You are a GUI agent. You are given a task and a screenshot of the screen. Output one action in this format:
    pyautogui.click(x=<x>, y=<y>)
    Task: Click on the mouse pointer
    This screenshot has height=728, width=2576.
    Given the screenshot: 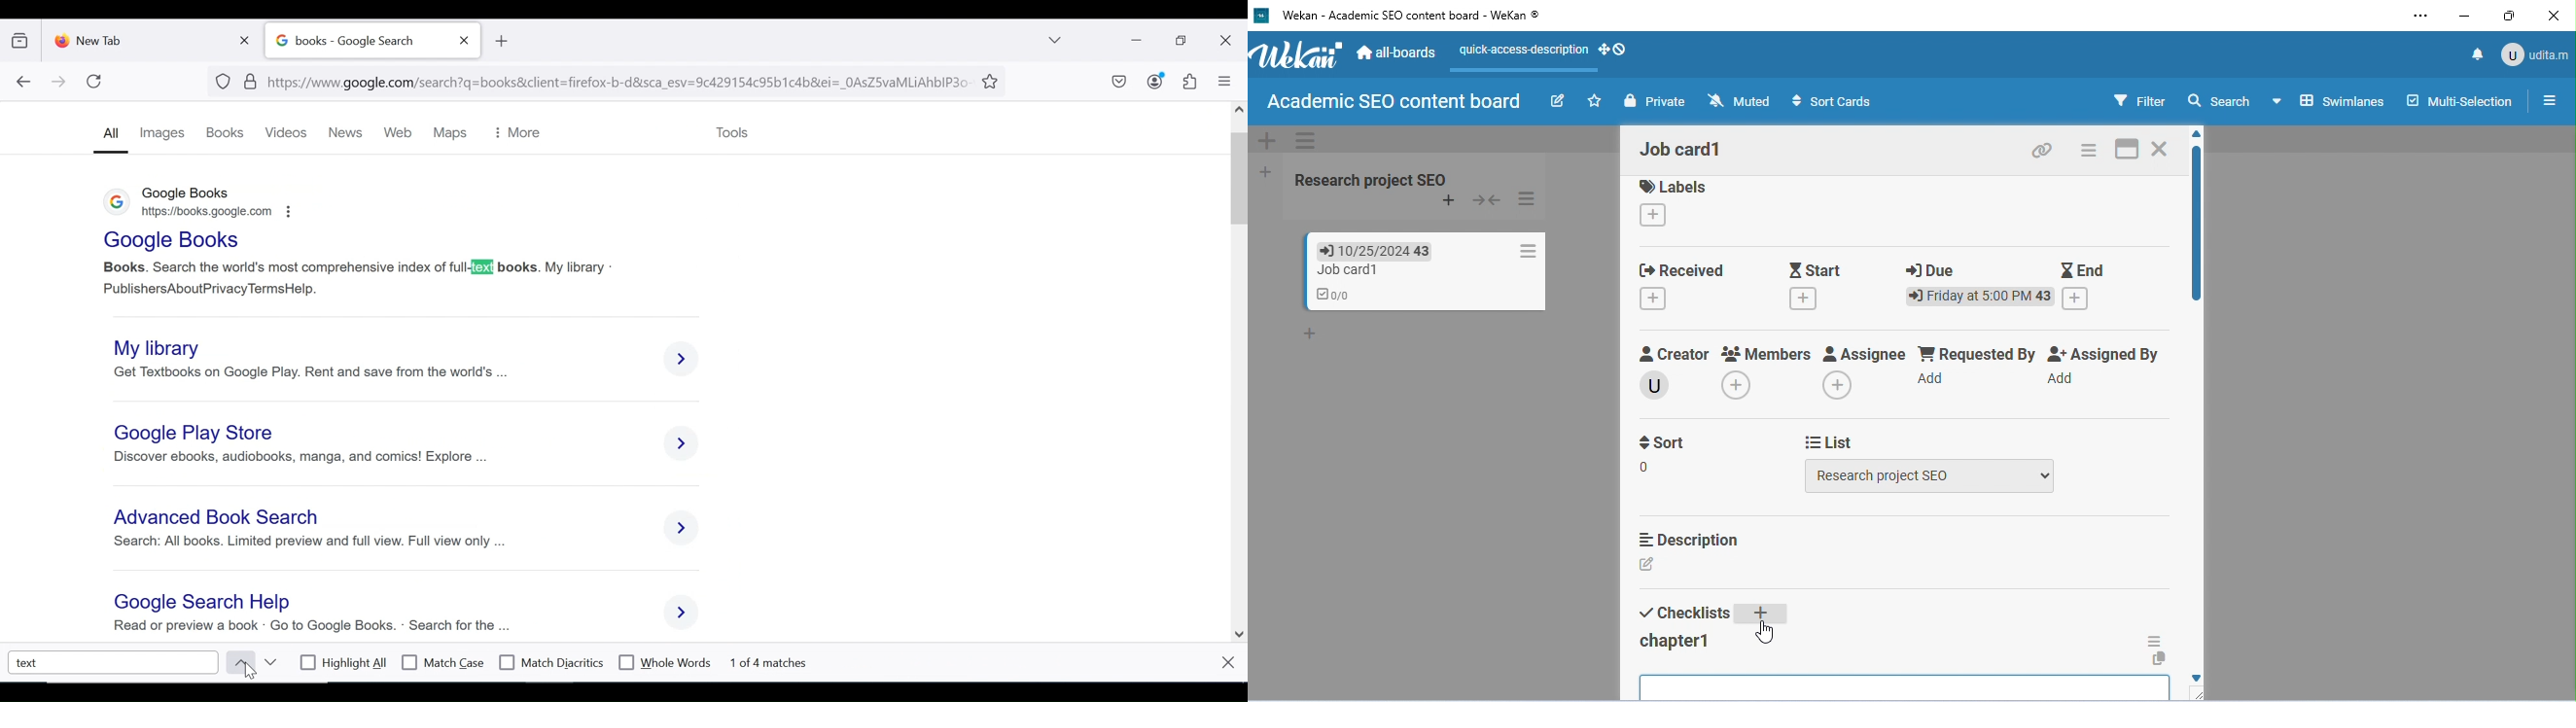 What is the action you would take?
    pyautogui.click(x=255, y=673)
    